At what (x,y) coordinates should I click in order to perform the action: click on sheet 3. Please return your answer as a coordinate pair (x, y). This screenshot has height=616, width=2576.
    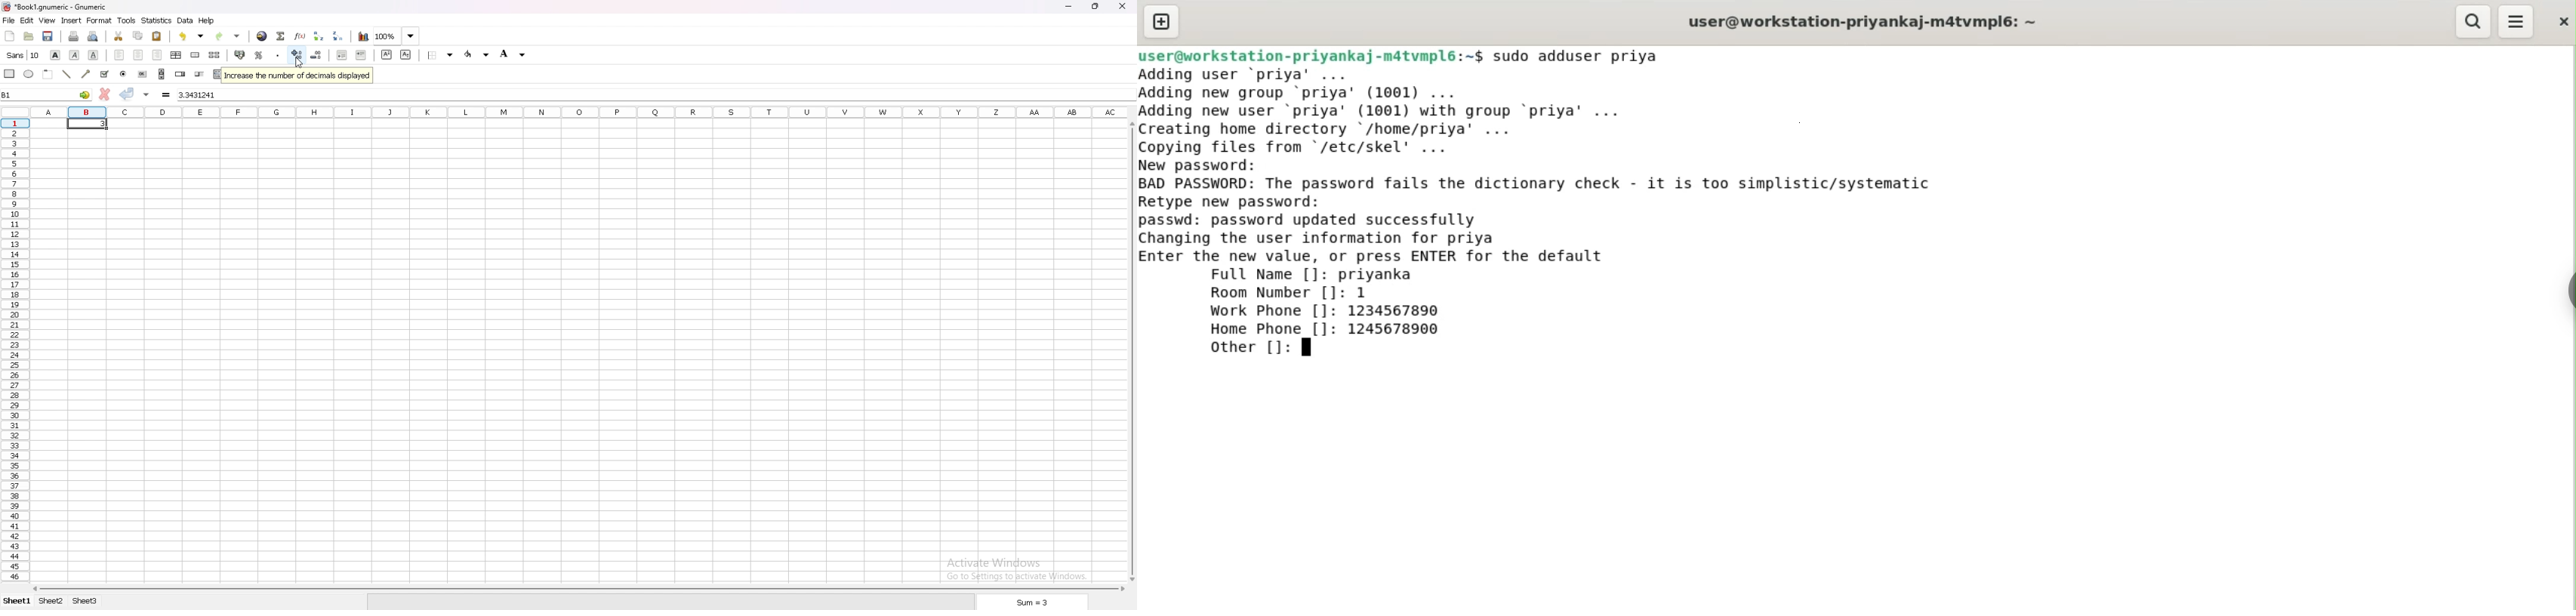
    Looking at the image, I should click on (85, 601).